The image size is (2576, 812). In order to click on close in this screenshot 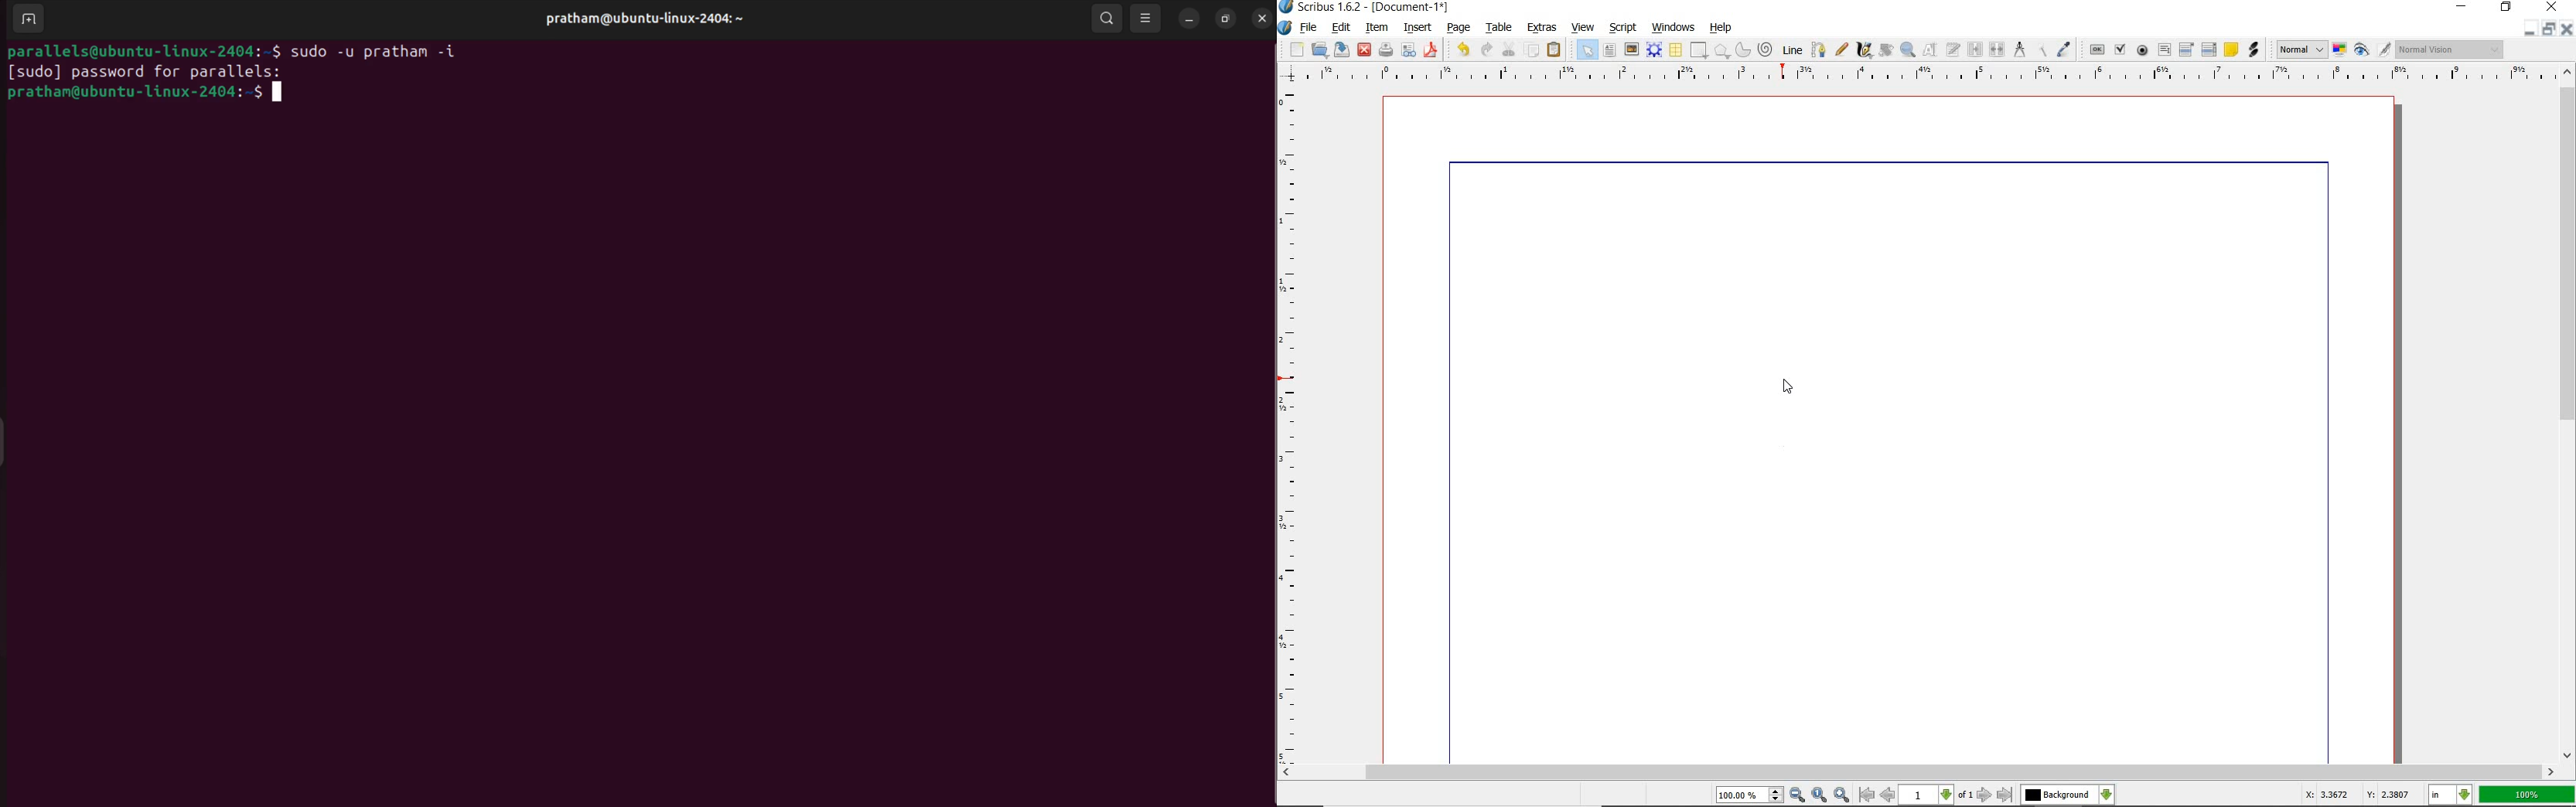, I will do `click(2554, 7)`.